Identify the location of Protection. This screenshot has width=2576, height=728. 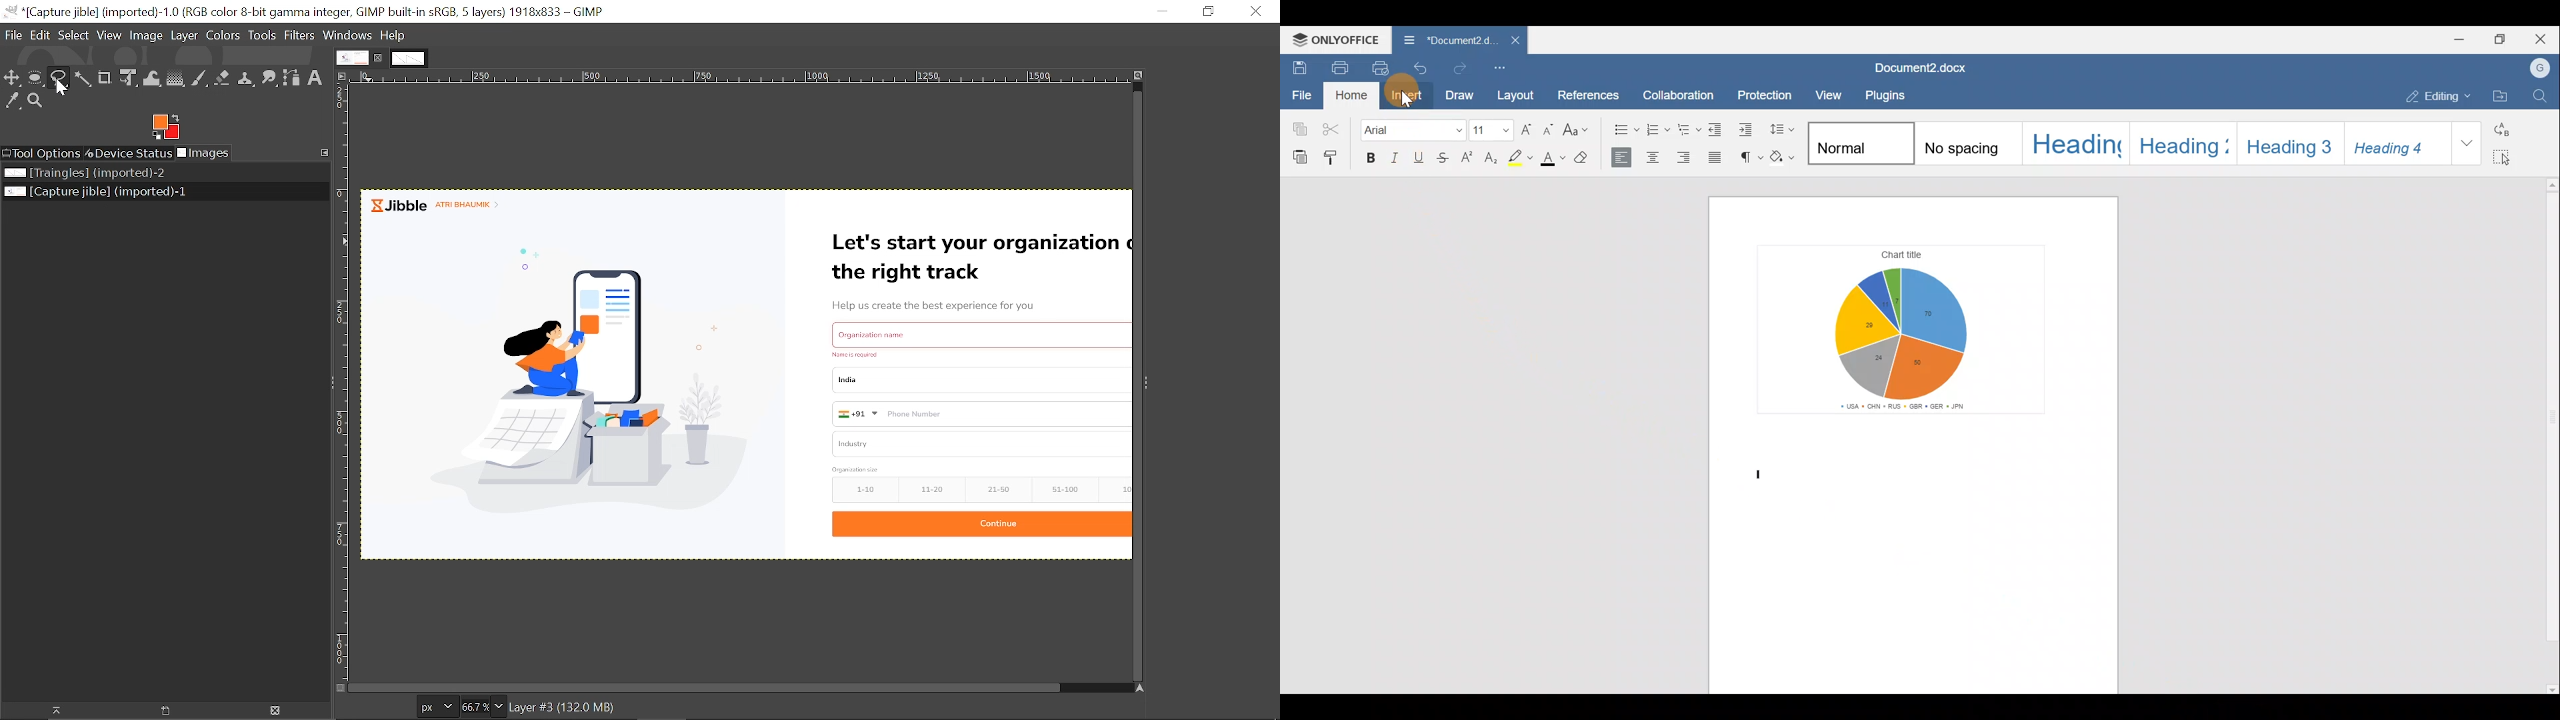
(1765, 93).